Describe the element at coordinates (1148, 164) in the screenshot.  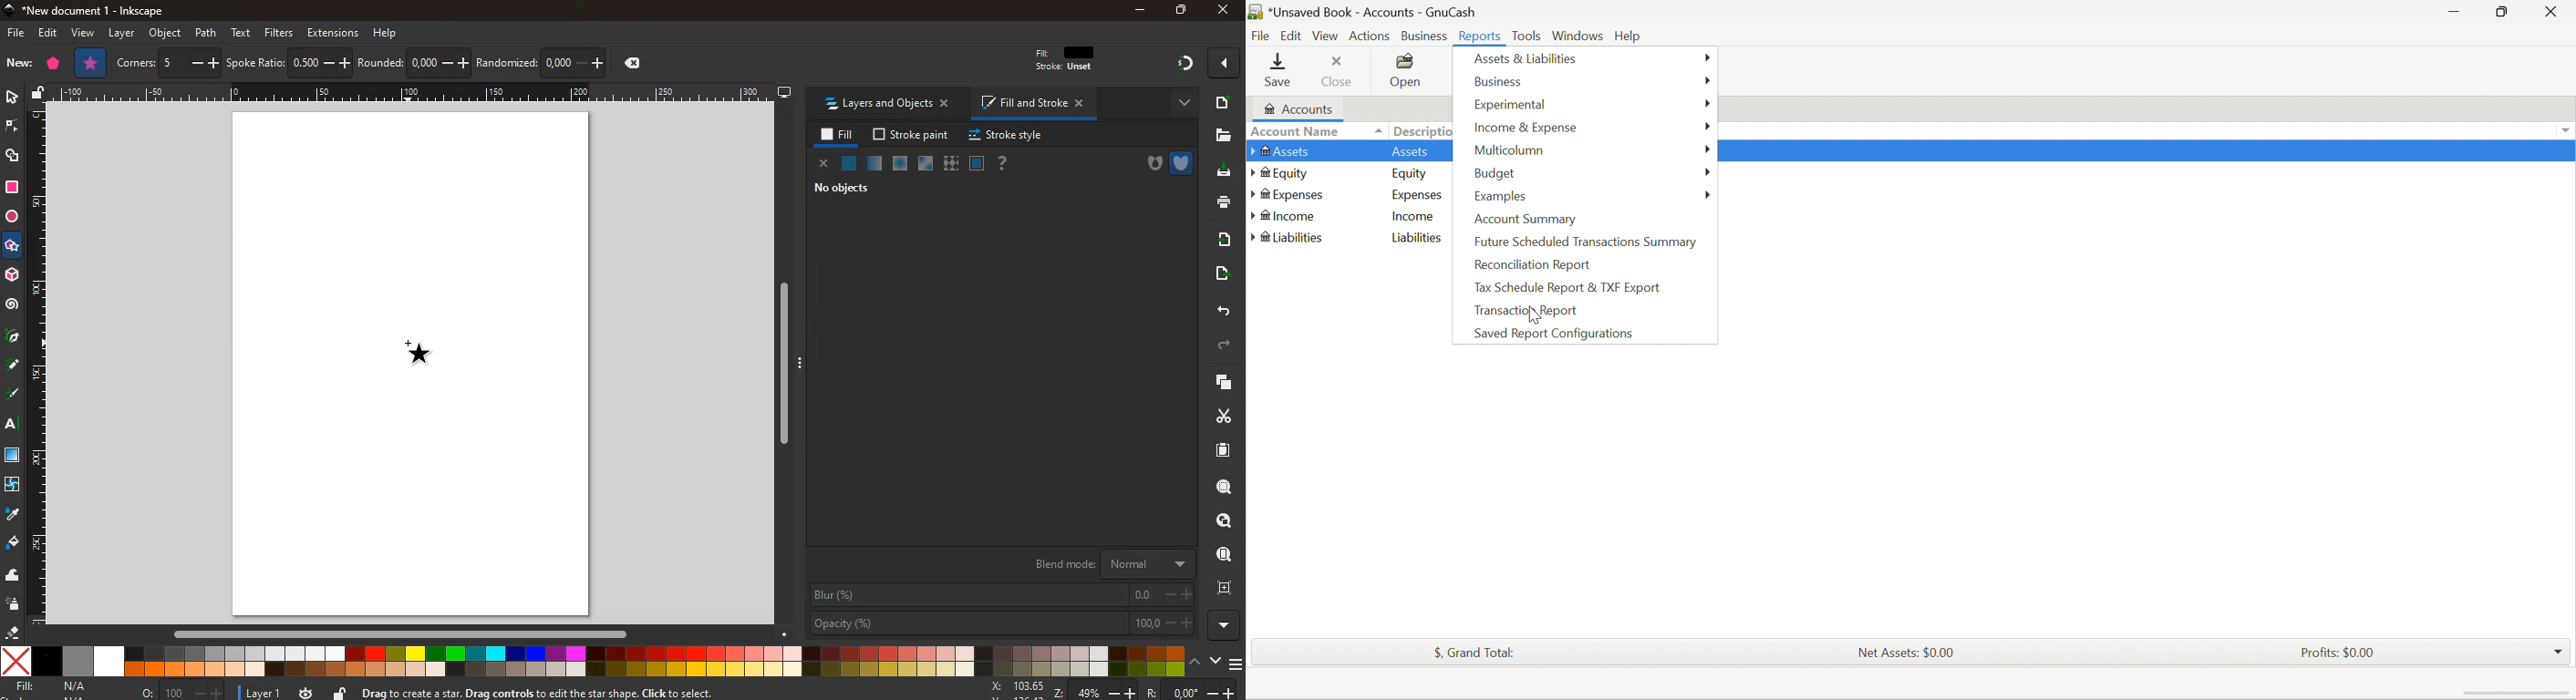
I see `hole` at that location.